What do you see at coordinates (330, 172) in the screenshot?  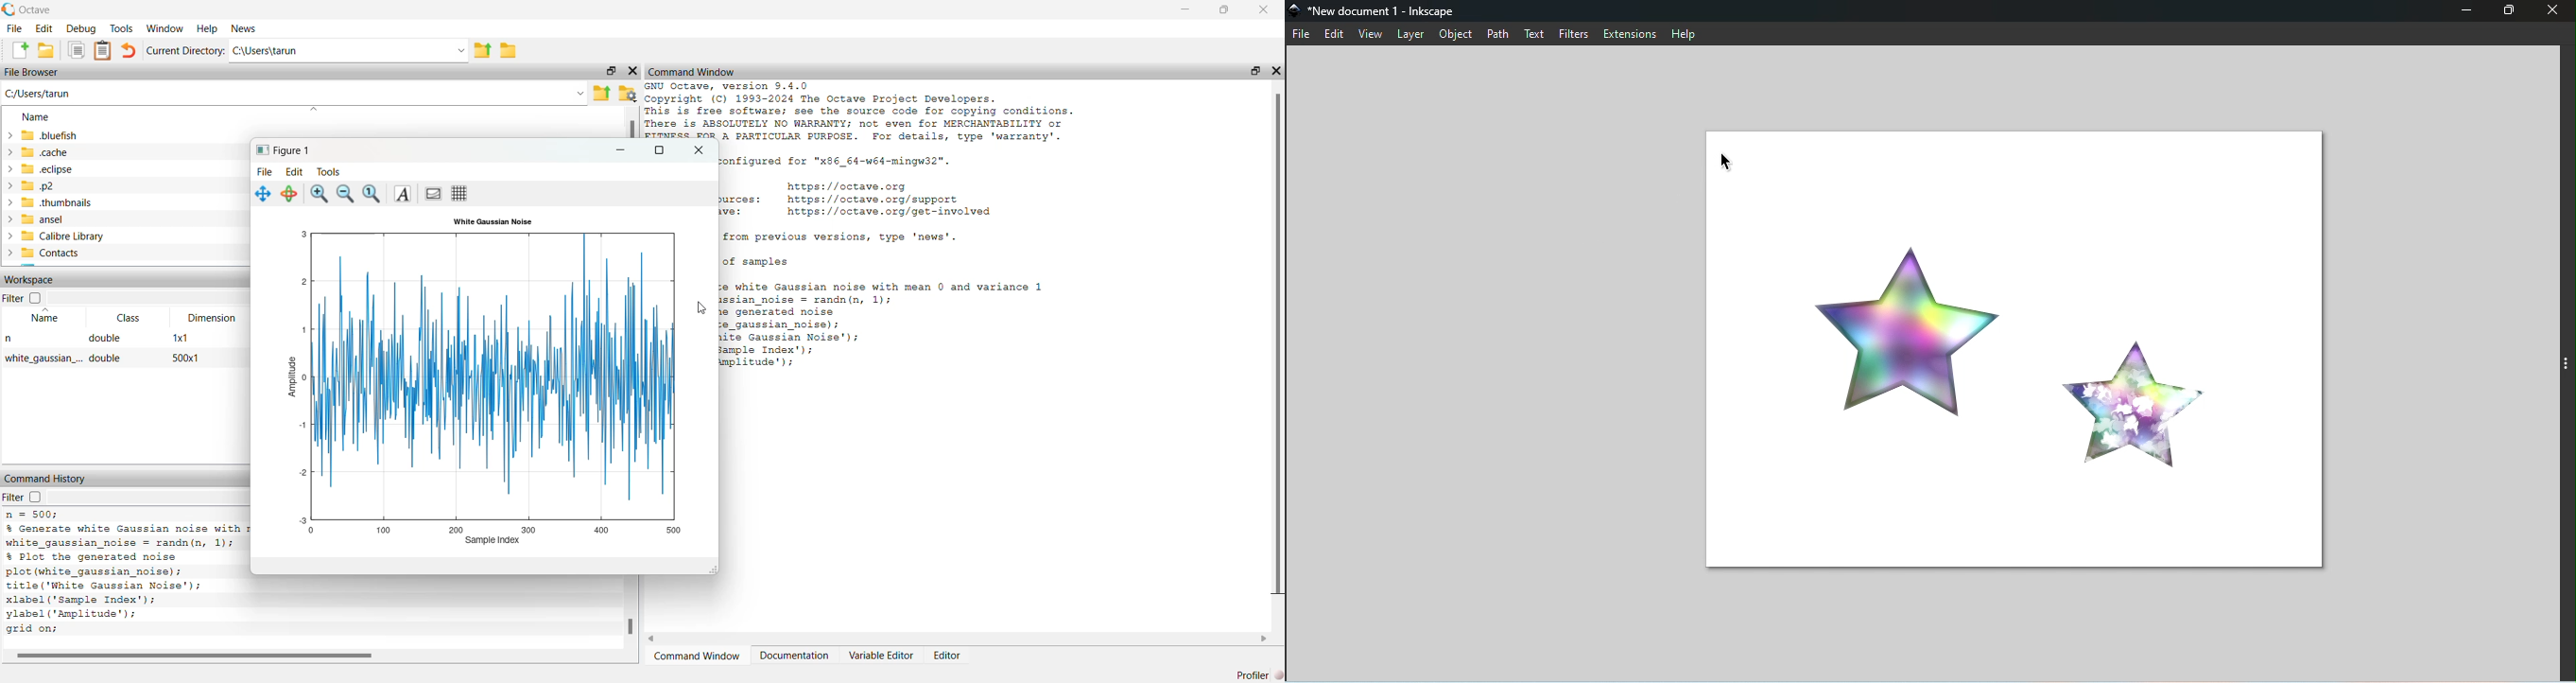 I see ` Tools` at bounding box center [330, 172].